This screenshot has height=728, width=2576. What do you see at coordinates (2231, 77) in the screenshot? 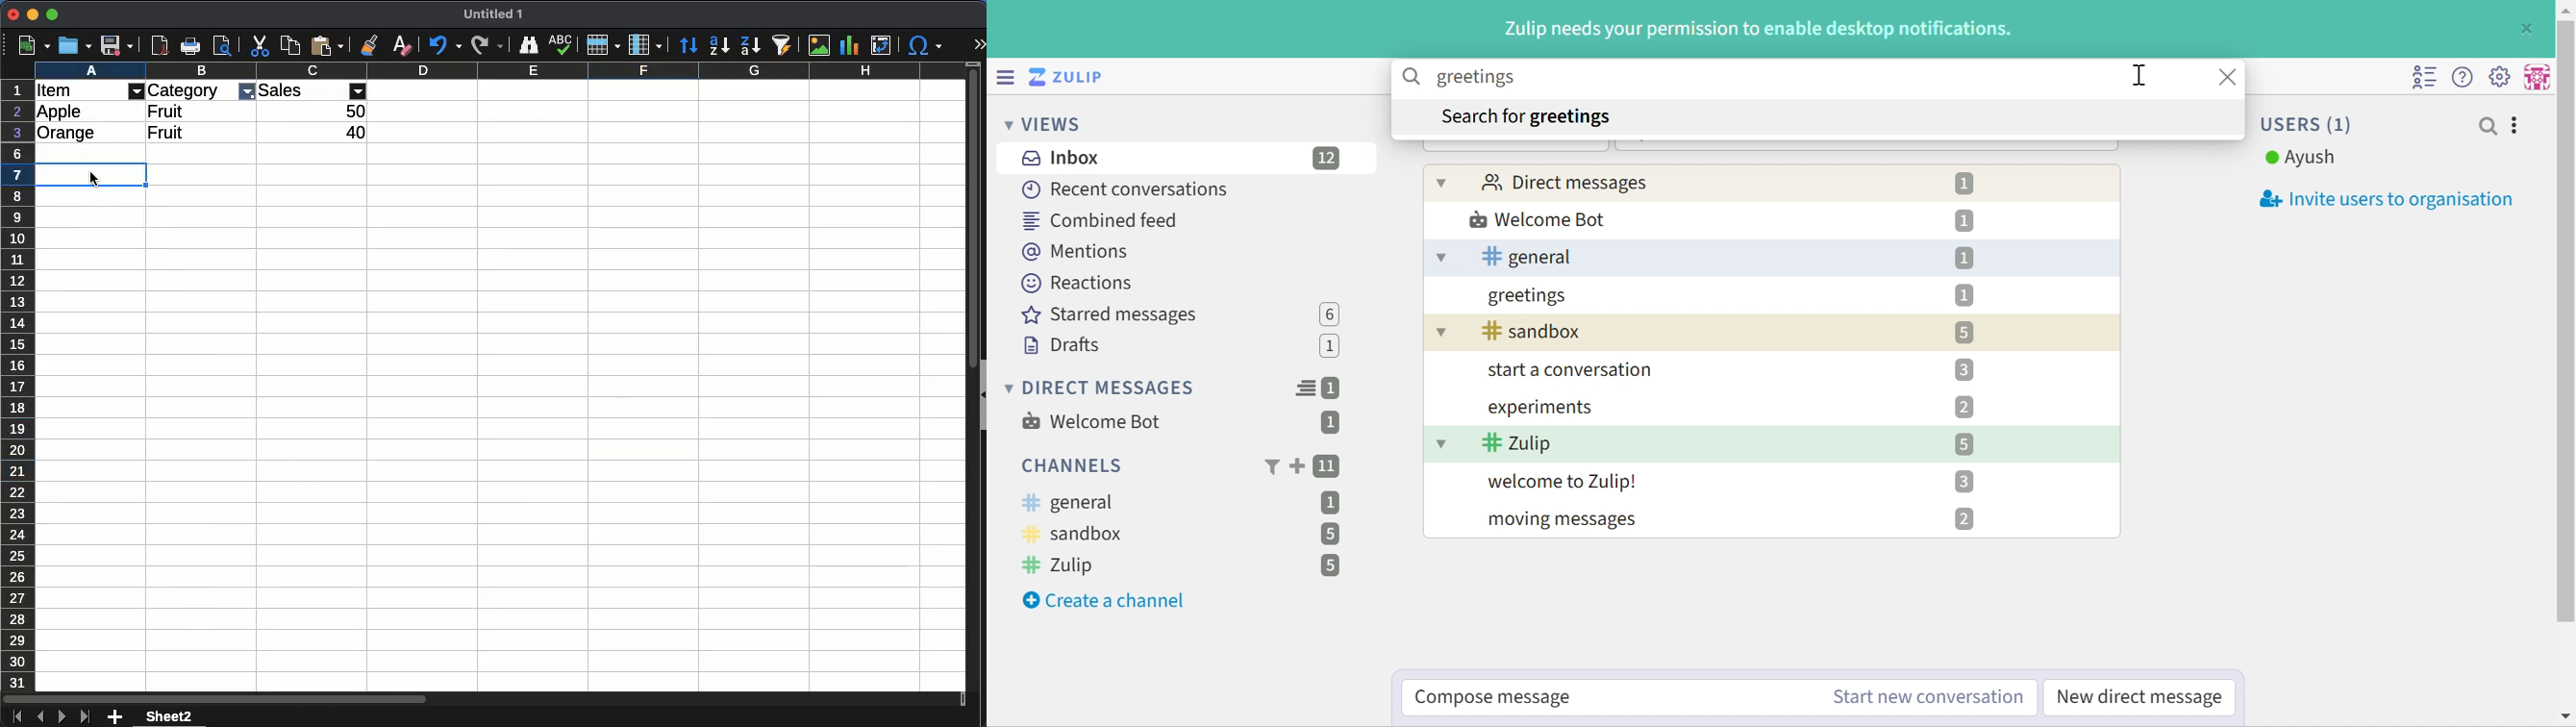
I see `Close` at bounding box center [2231, 77].